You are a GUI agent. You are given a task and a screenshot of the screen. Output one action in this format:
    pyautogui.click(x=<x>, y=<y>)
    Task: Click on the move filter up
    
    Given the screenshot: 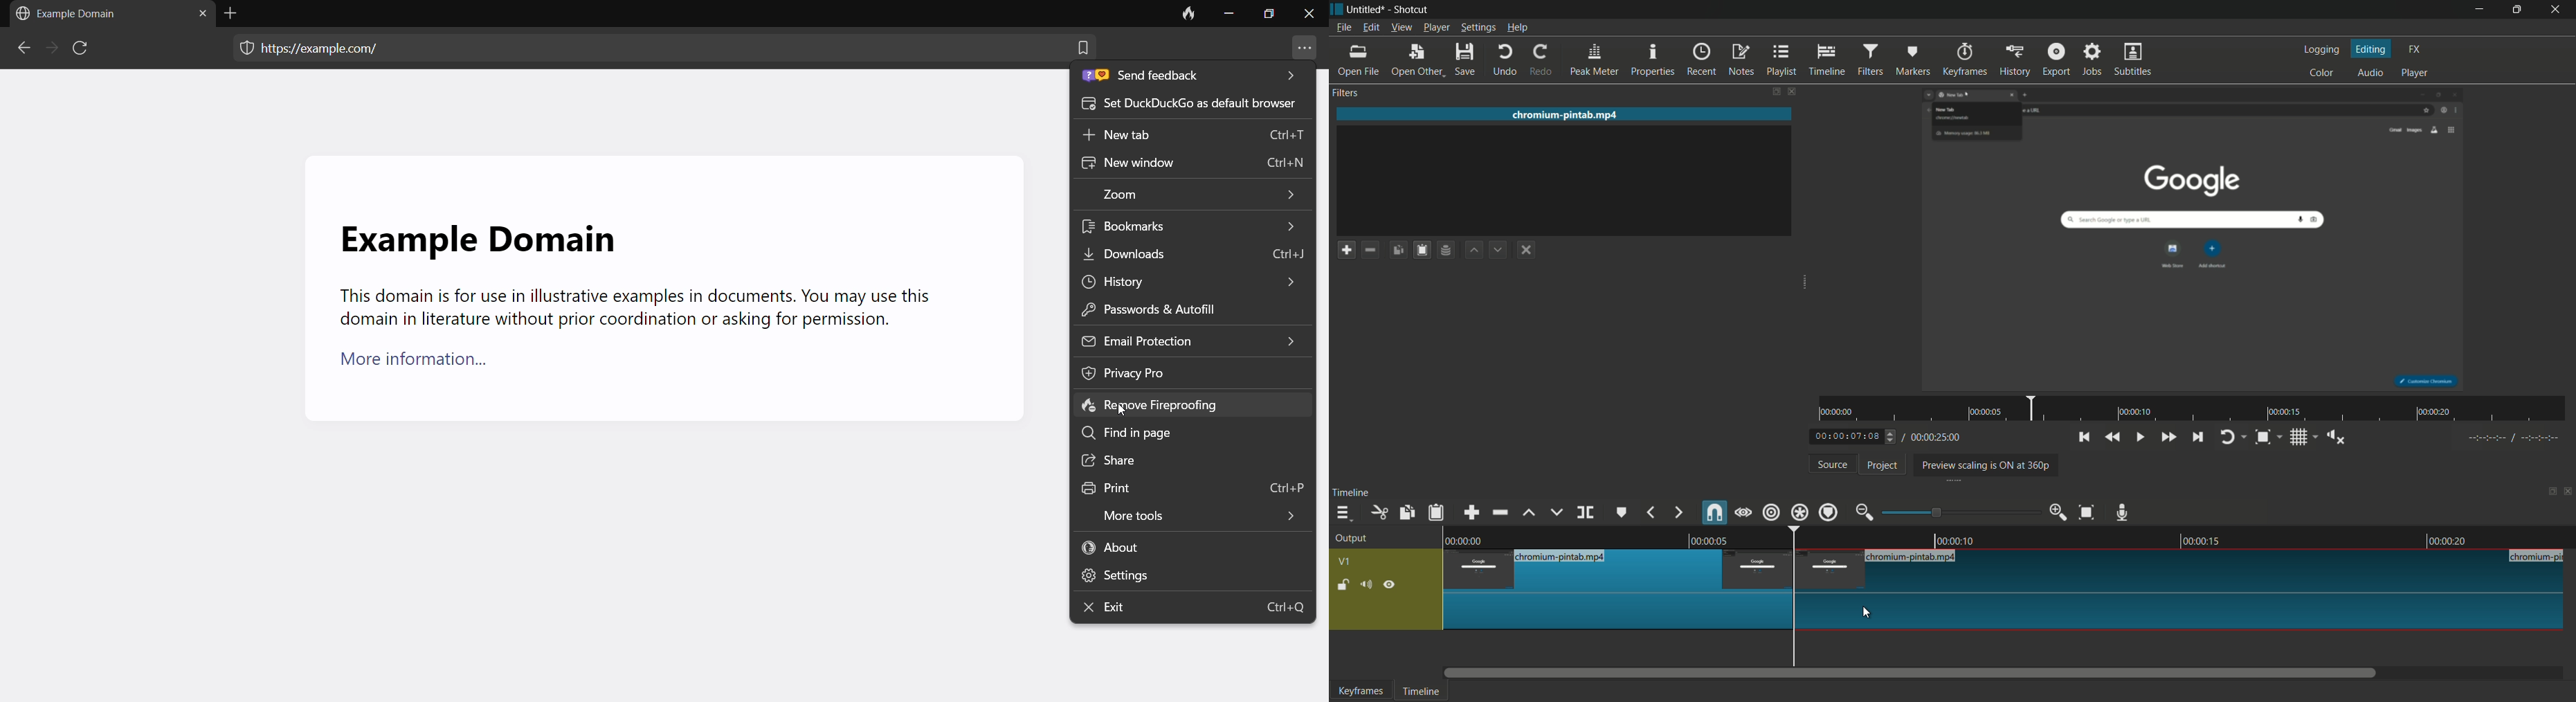 What is the action you would take?
    pyautogui.click(x=1474, y=250)
    